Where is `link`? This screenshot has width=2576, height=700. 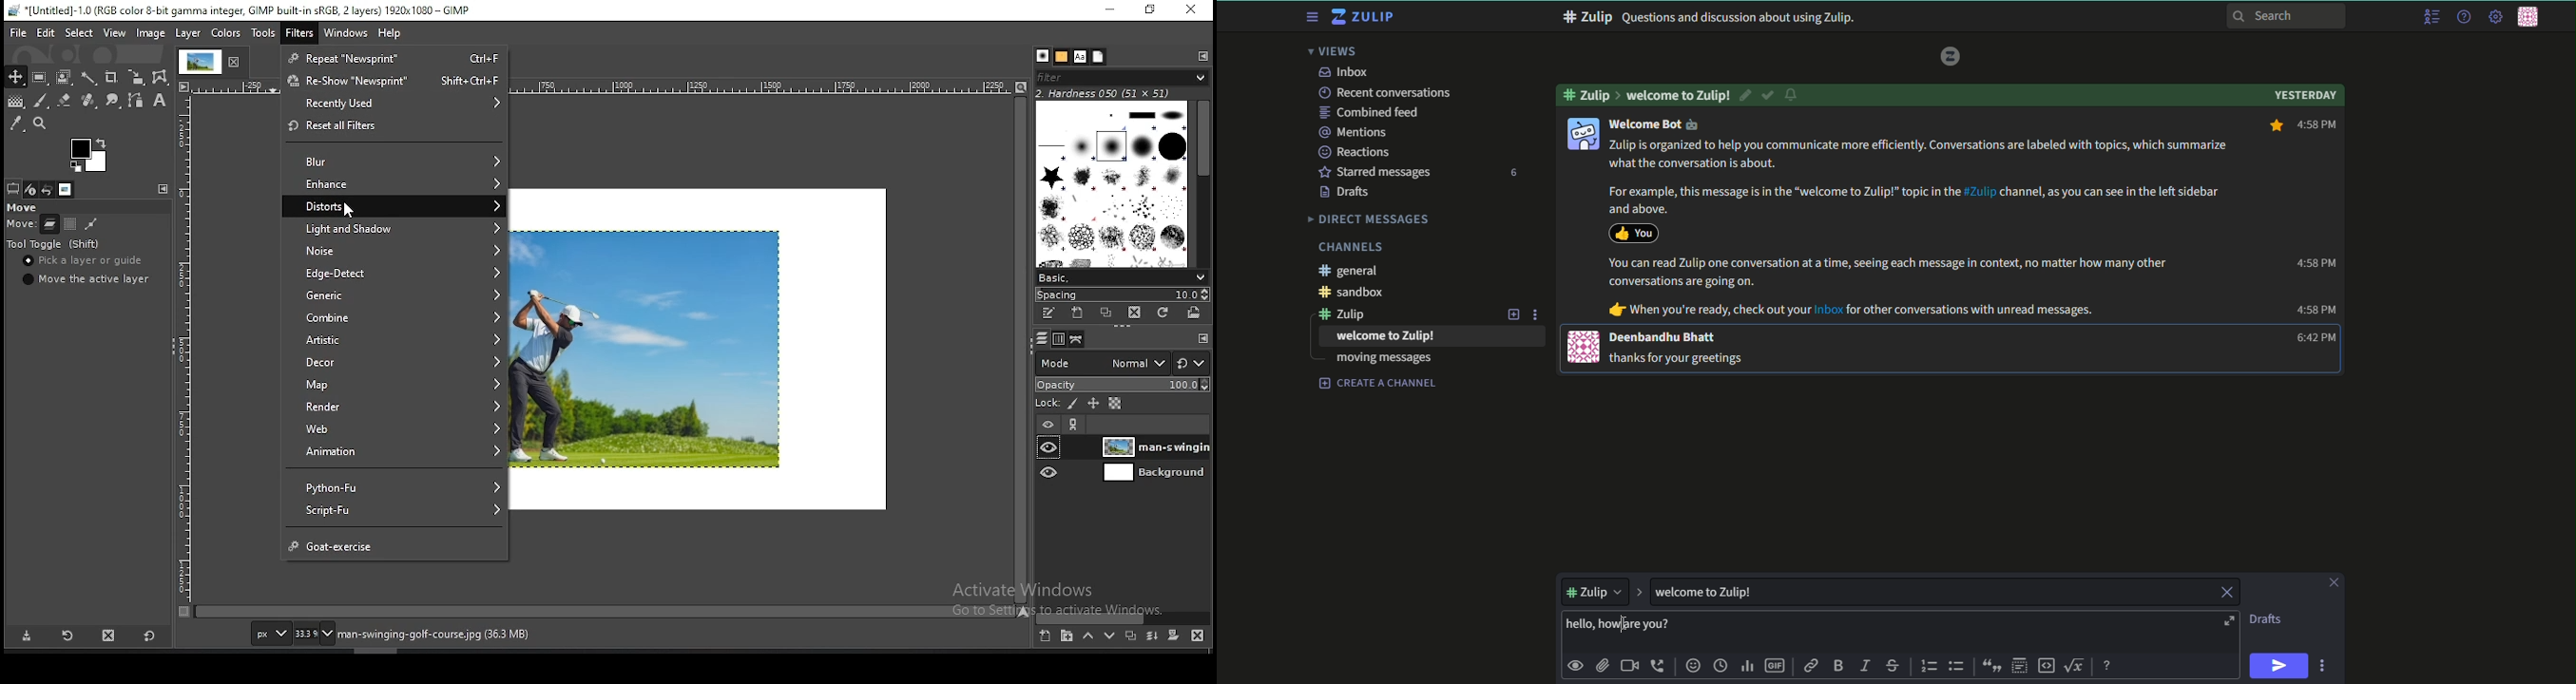 link is located at coordinates (1812, 667).